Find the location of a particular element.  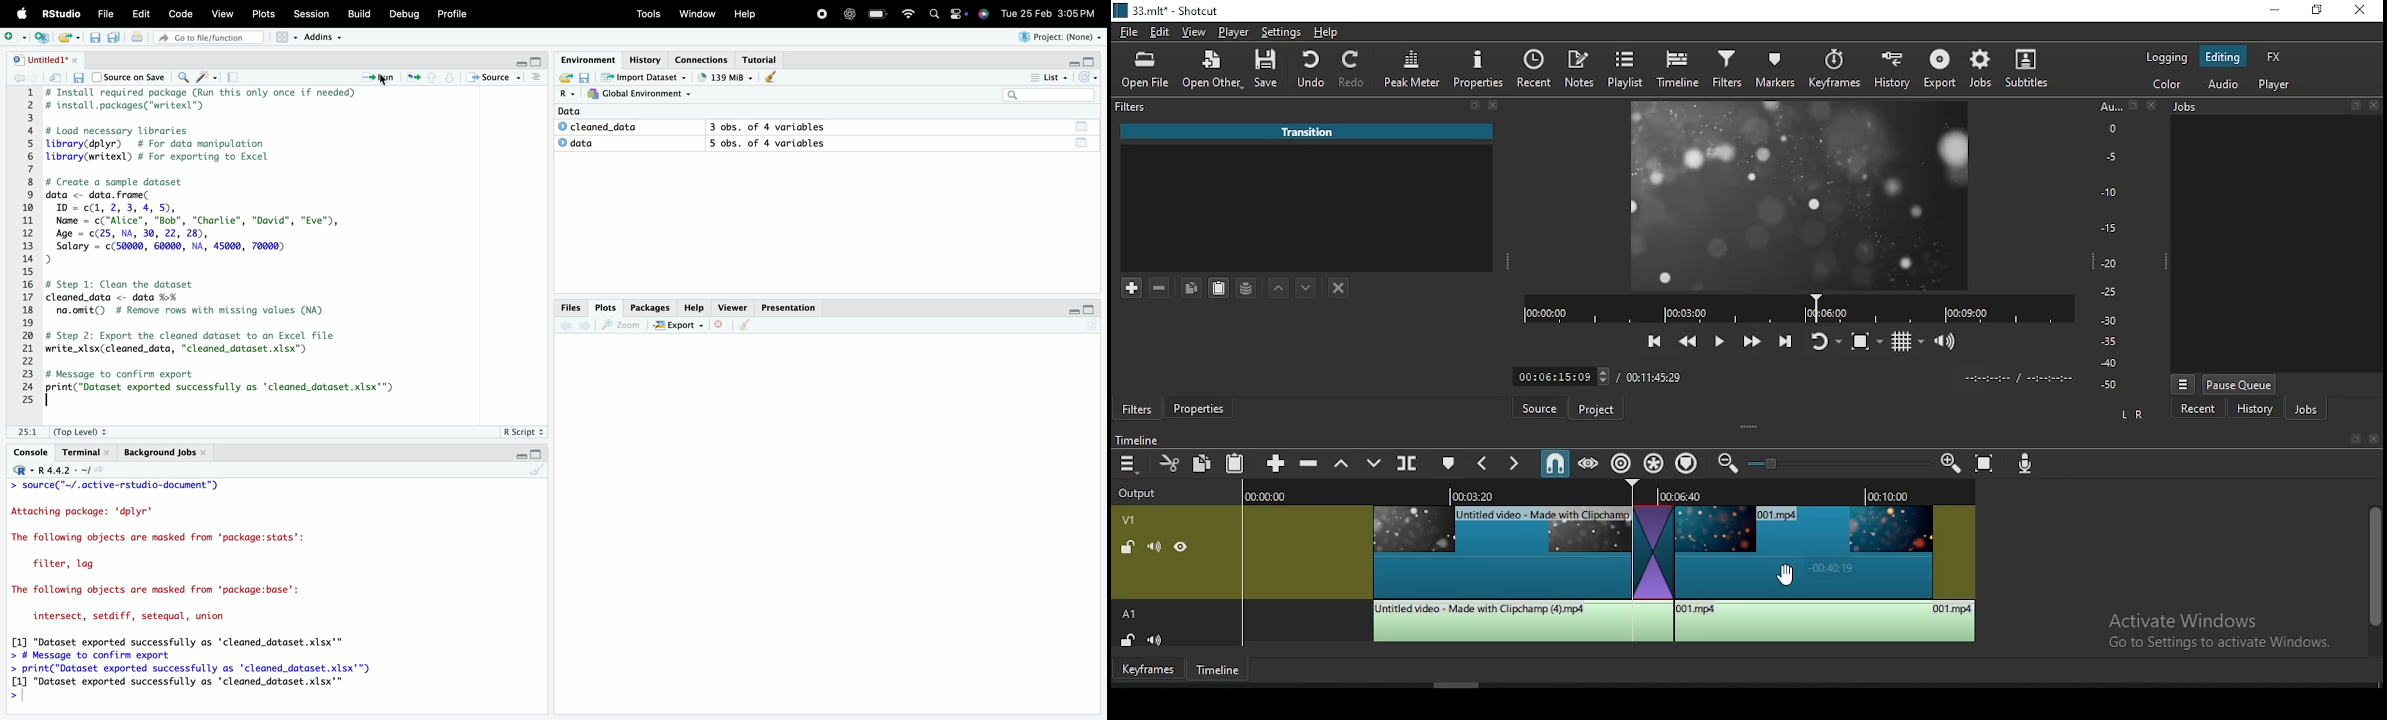

mouse pointer is located at coordinates (1790, 574).